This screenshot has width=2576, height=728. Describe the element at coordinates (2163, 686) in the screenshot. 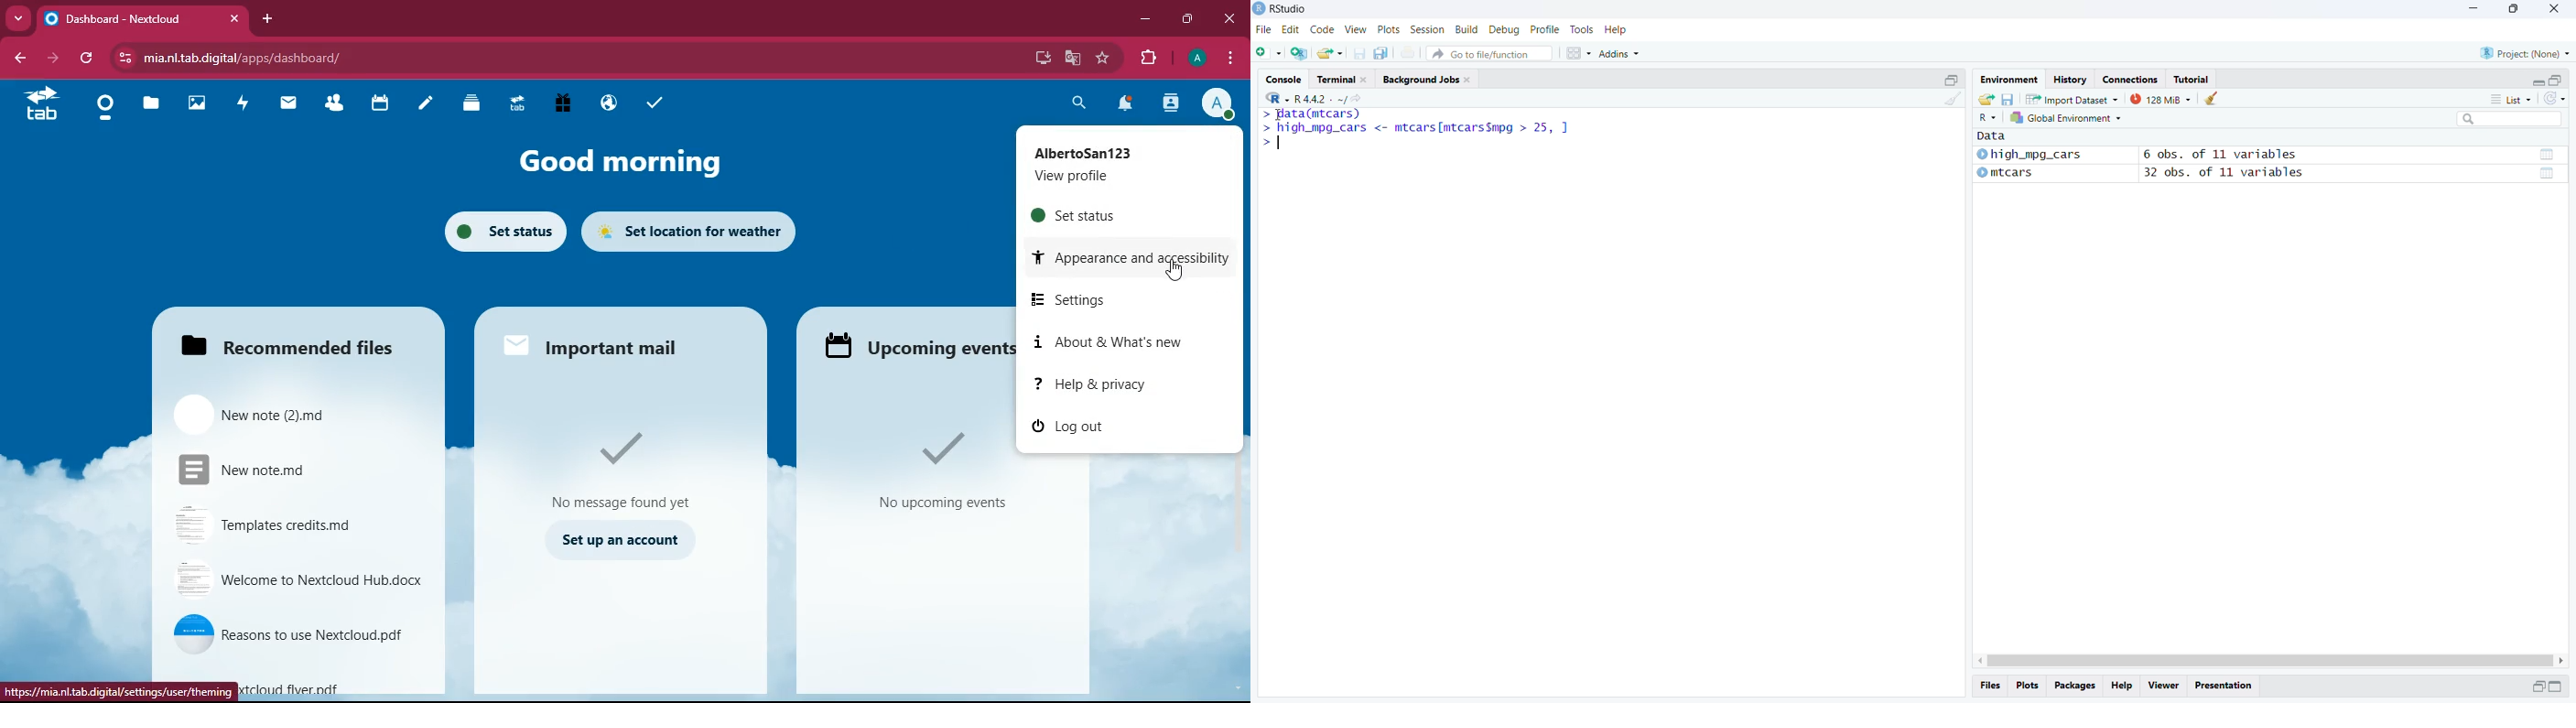

I see `Viewer` at that location.